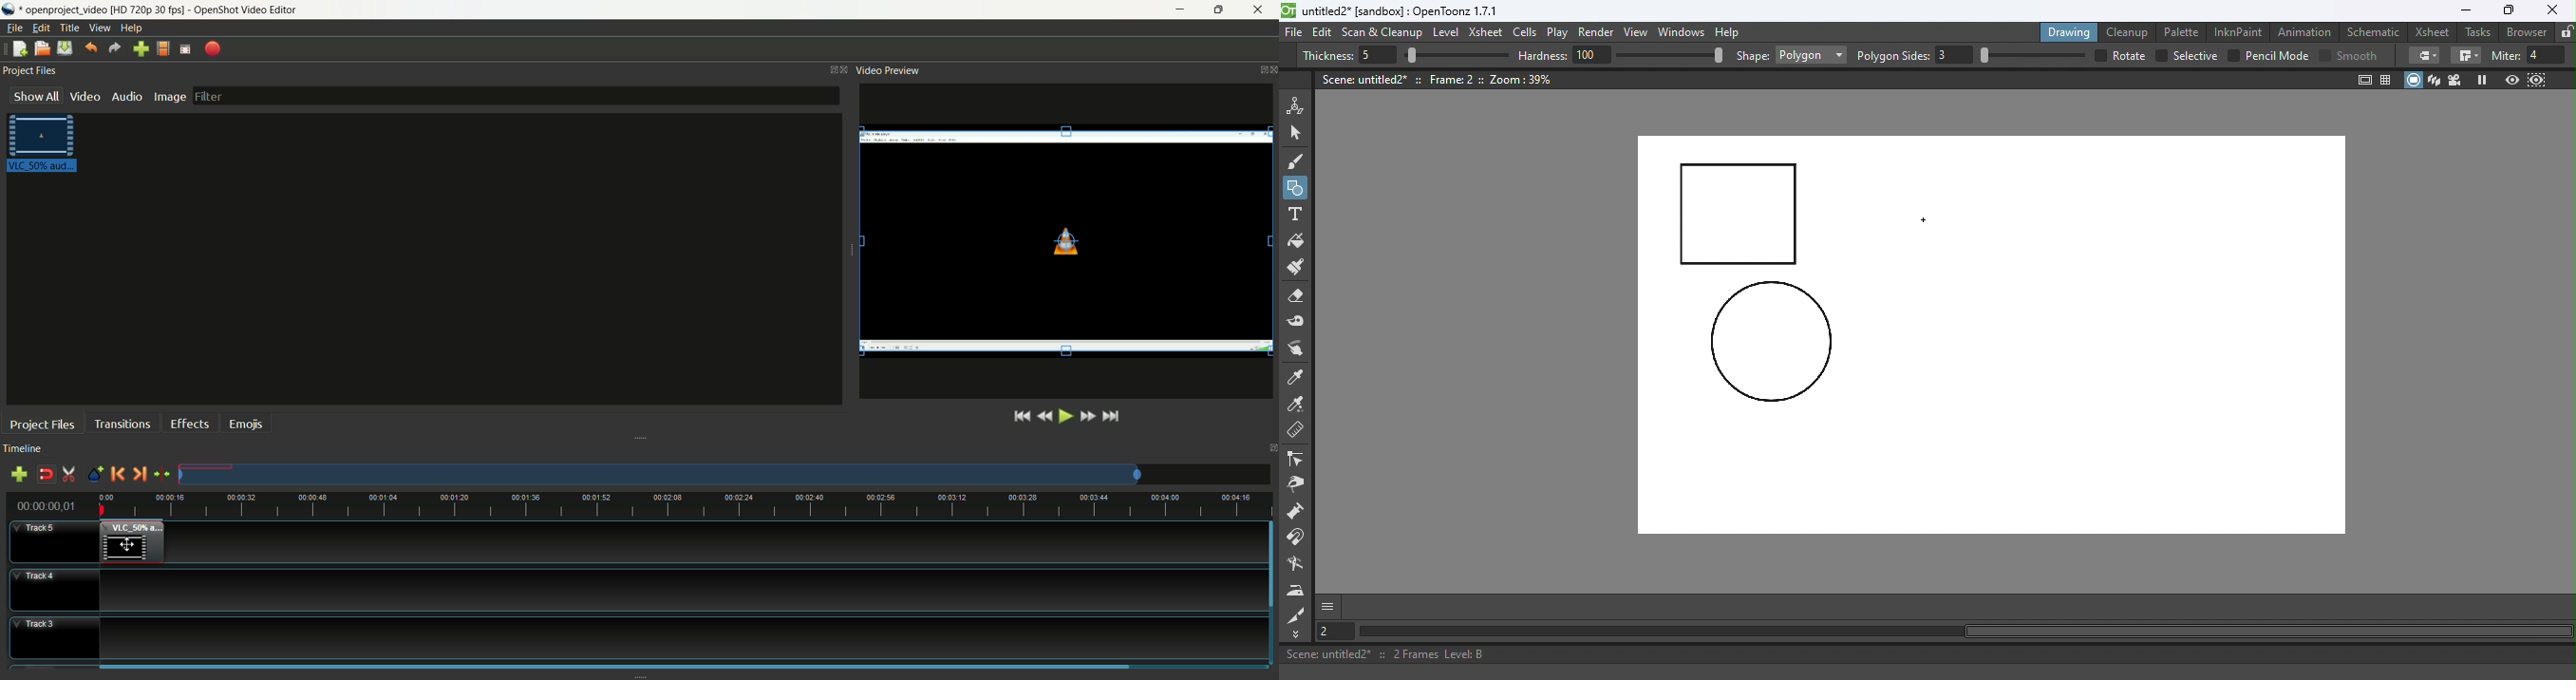 The height and width of the screenshot is (700, 2576). What do you see at coordinates (1439, 79) in the screenshot?
I see `Canvas details` at bounding box center [1439, 79].